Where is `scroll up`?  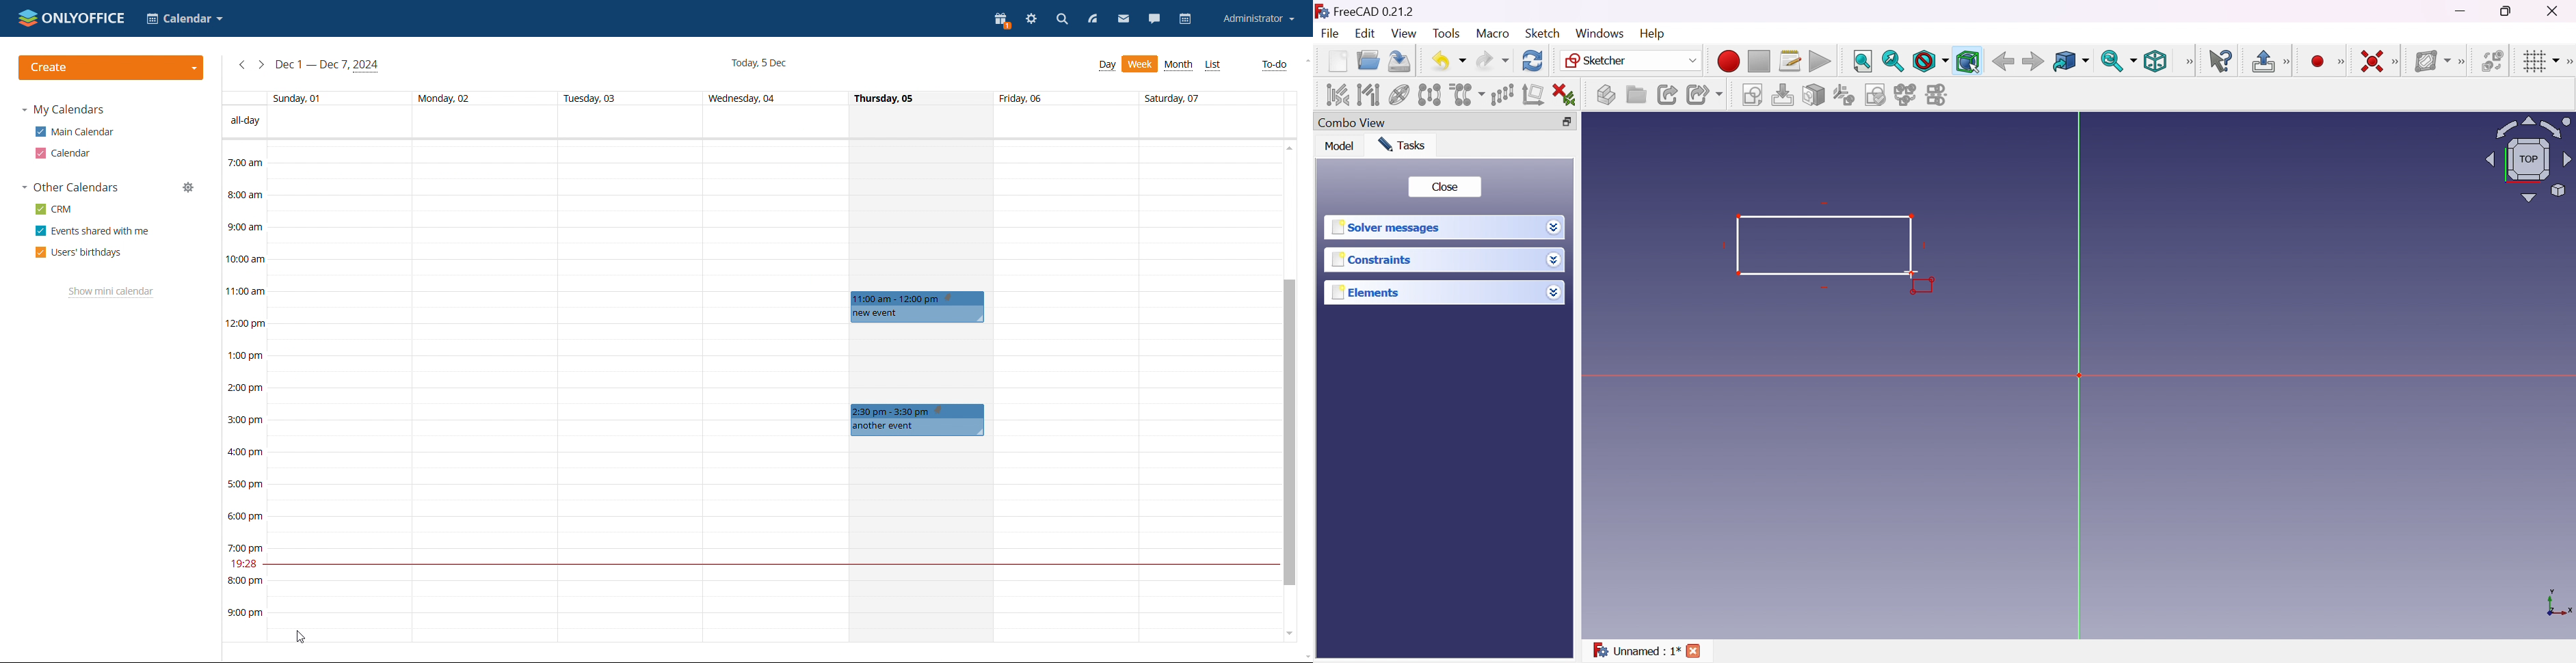 scroll up is located at coordinates (1288, 148).